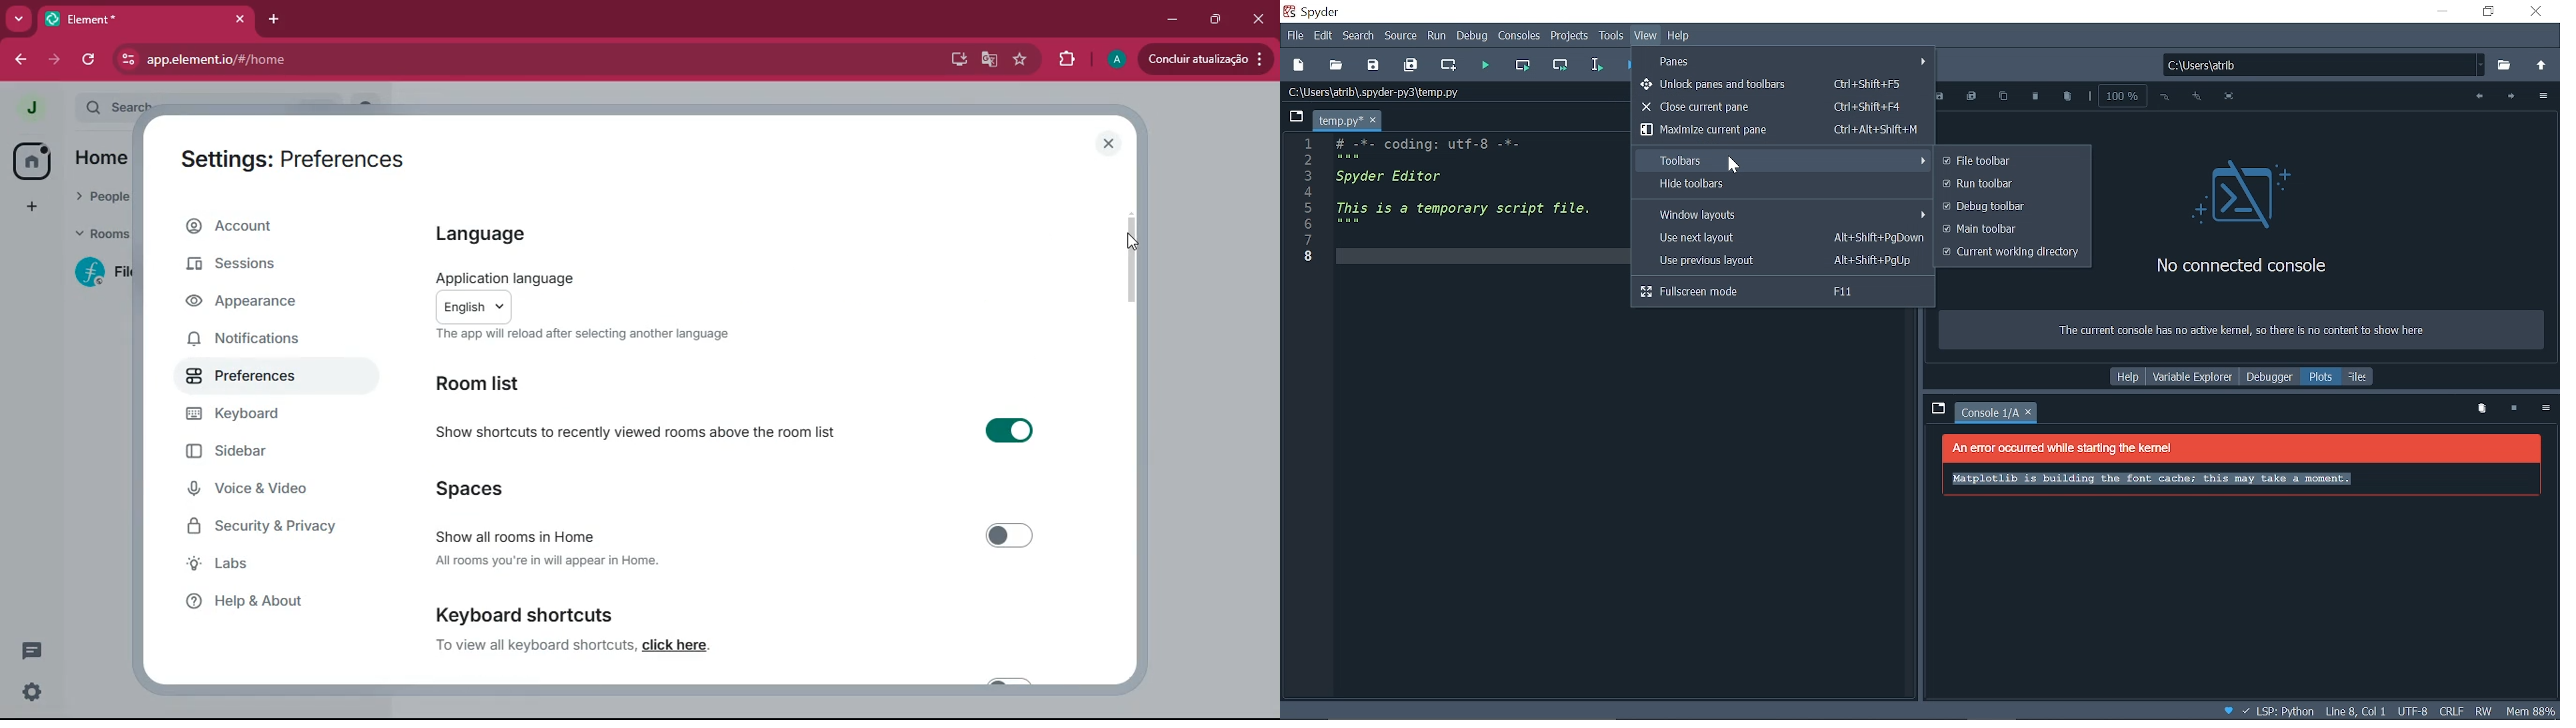 This screenshot has height=728, width=2576. What do you see at coordinates (1358, 36) in the screenshot?
I see `Search` at bounding box center [1358, 36].